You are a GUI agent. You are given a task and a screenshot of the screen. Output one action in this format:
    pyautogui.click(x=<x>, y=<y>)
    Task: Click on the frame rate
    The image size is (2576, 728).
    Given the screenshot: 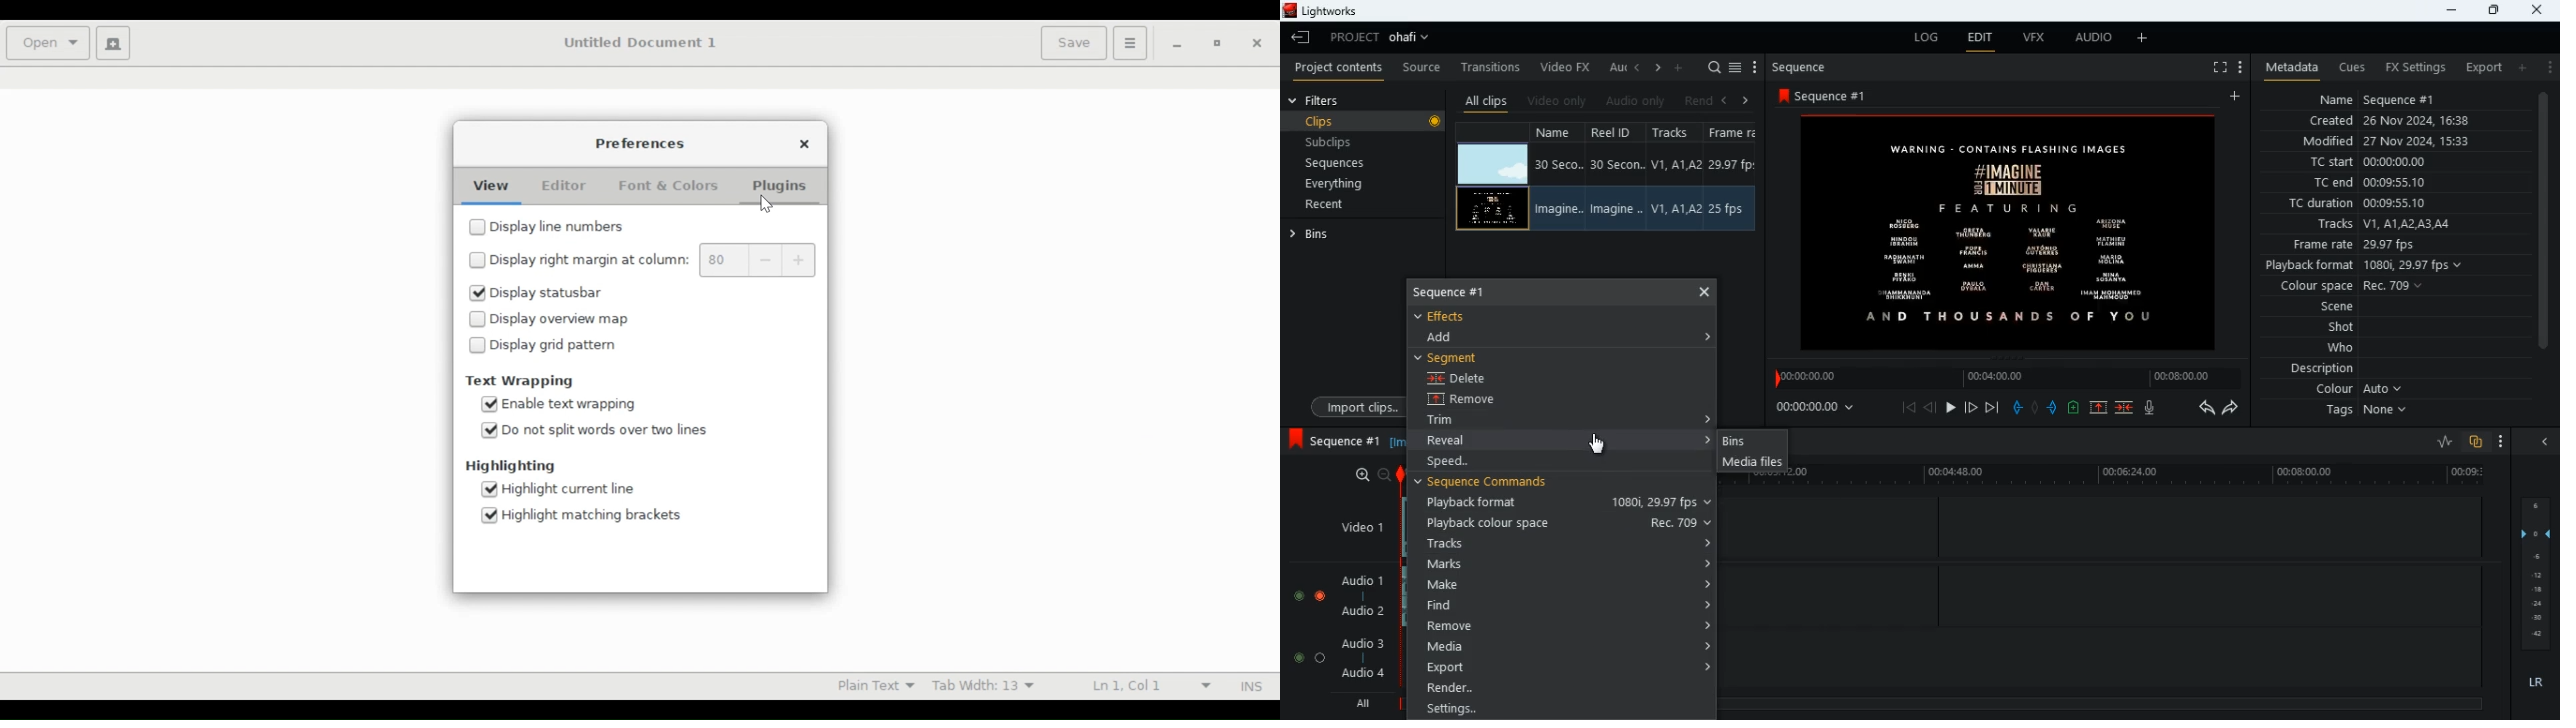 What is the action you would take?
    pyautogui.click(x=2375, y=244)
    